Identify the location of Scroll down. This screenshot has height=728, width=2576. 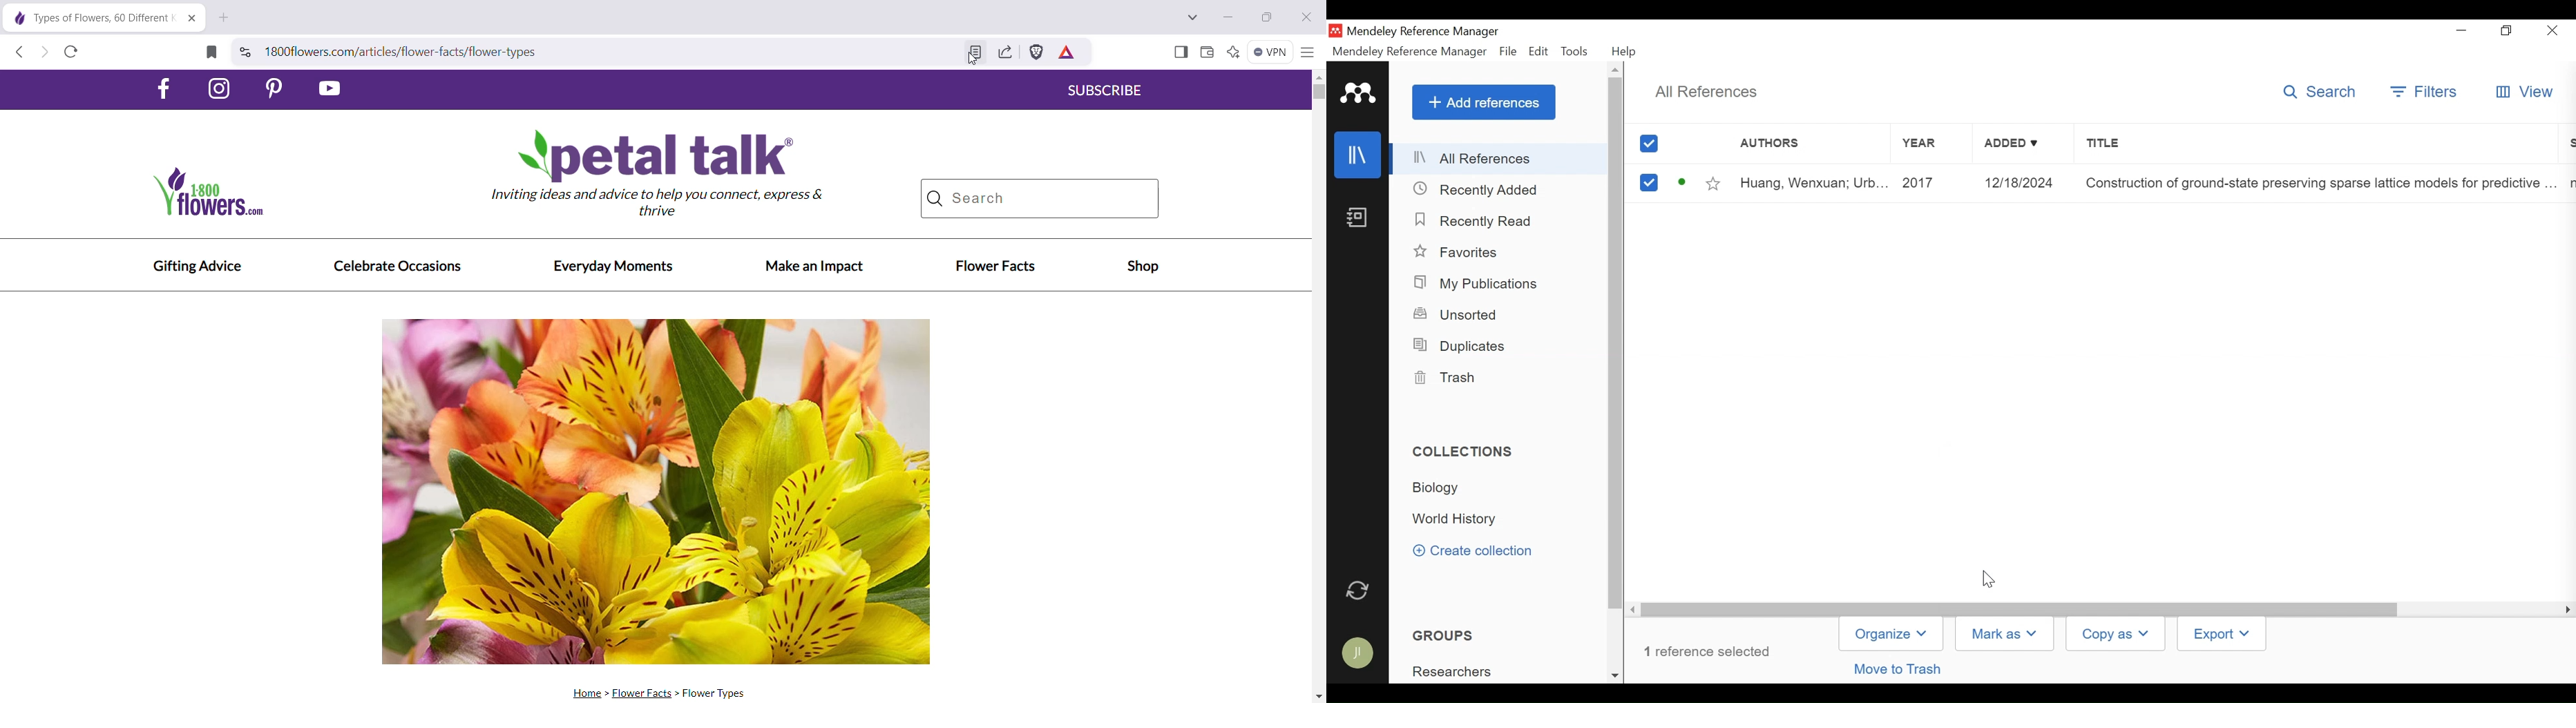
(1615, 676).